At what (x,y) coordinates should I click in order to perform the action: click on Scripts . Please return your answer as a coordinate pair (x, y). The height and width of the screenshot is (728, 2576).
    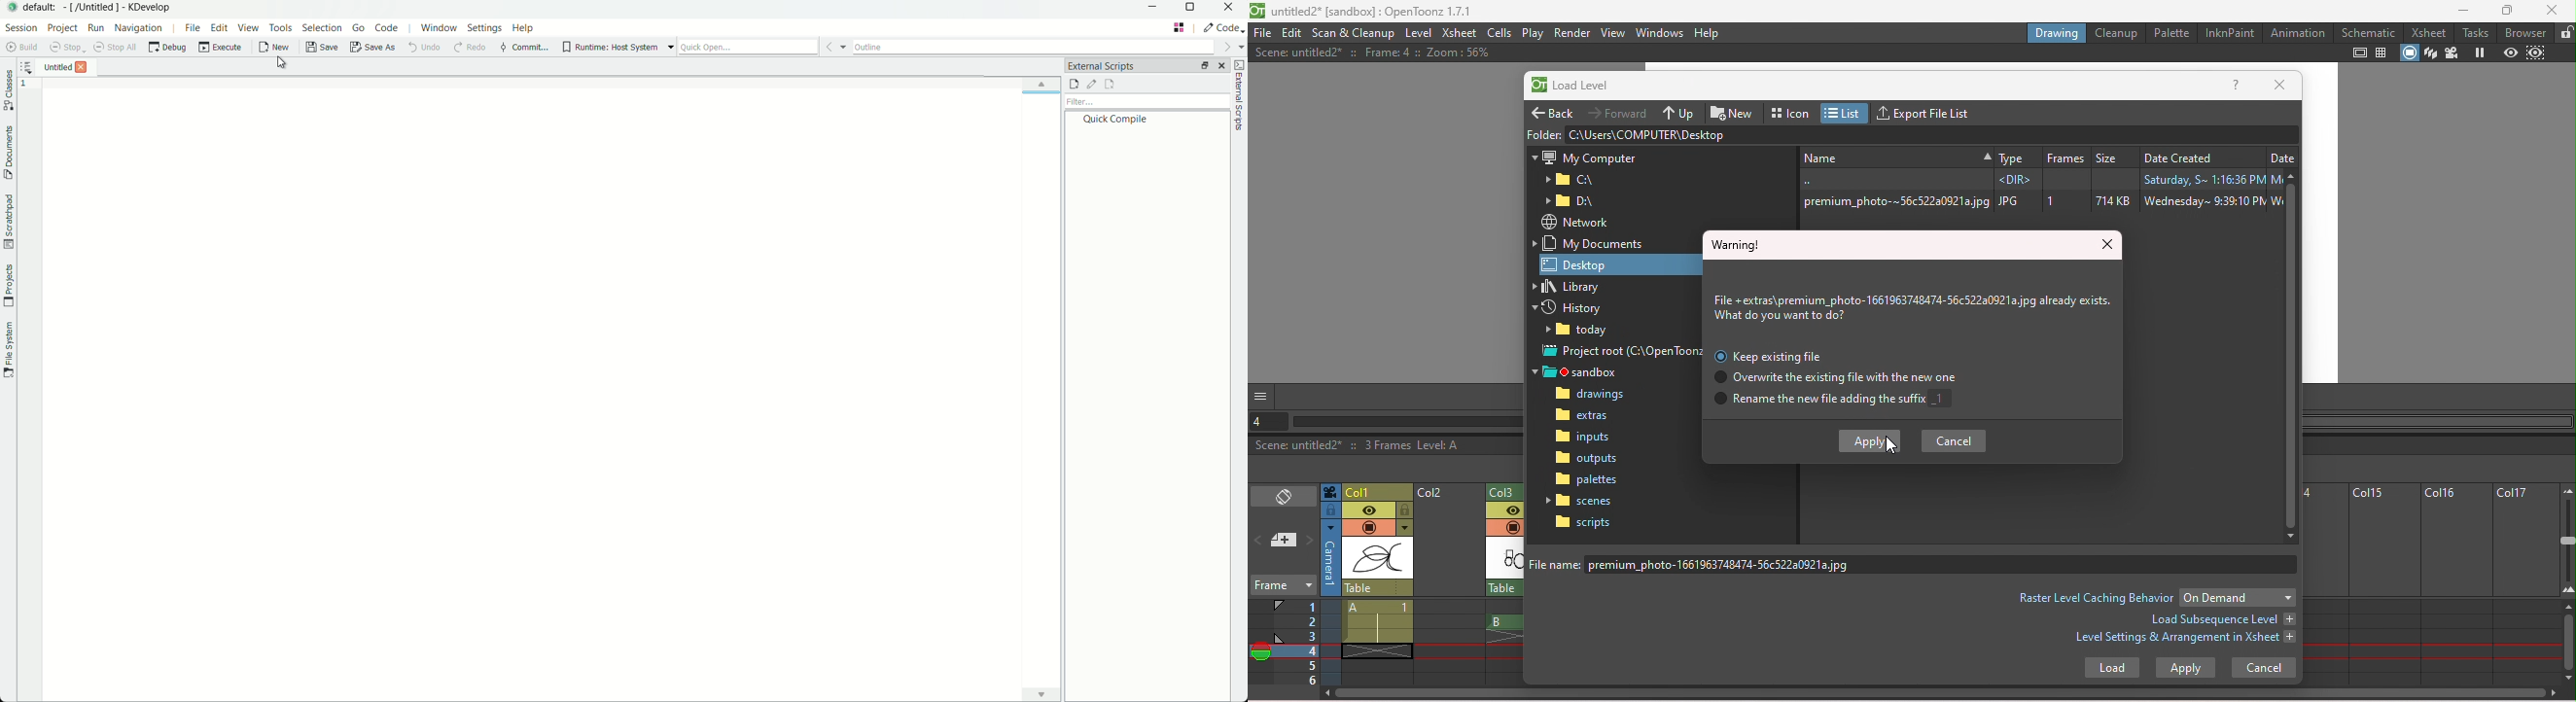
    Looking at the image, I should click on (1583, 522).